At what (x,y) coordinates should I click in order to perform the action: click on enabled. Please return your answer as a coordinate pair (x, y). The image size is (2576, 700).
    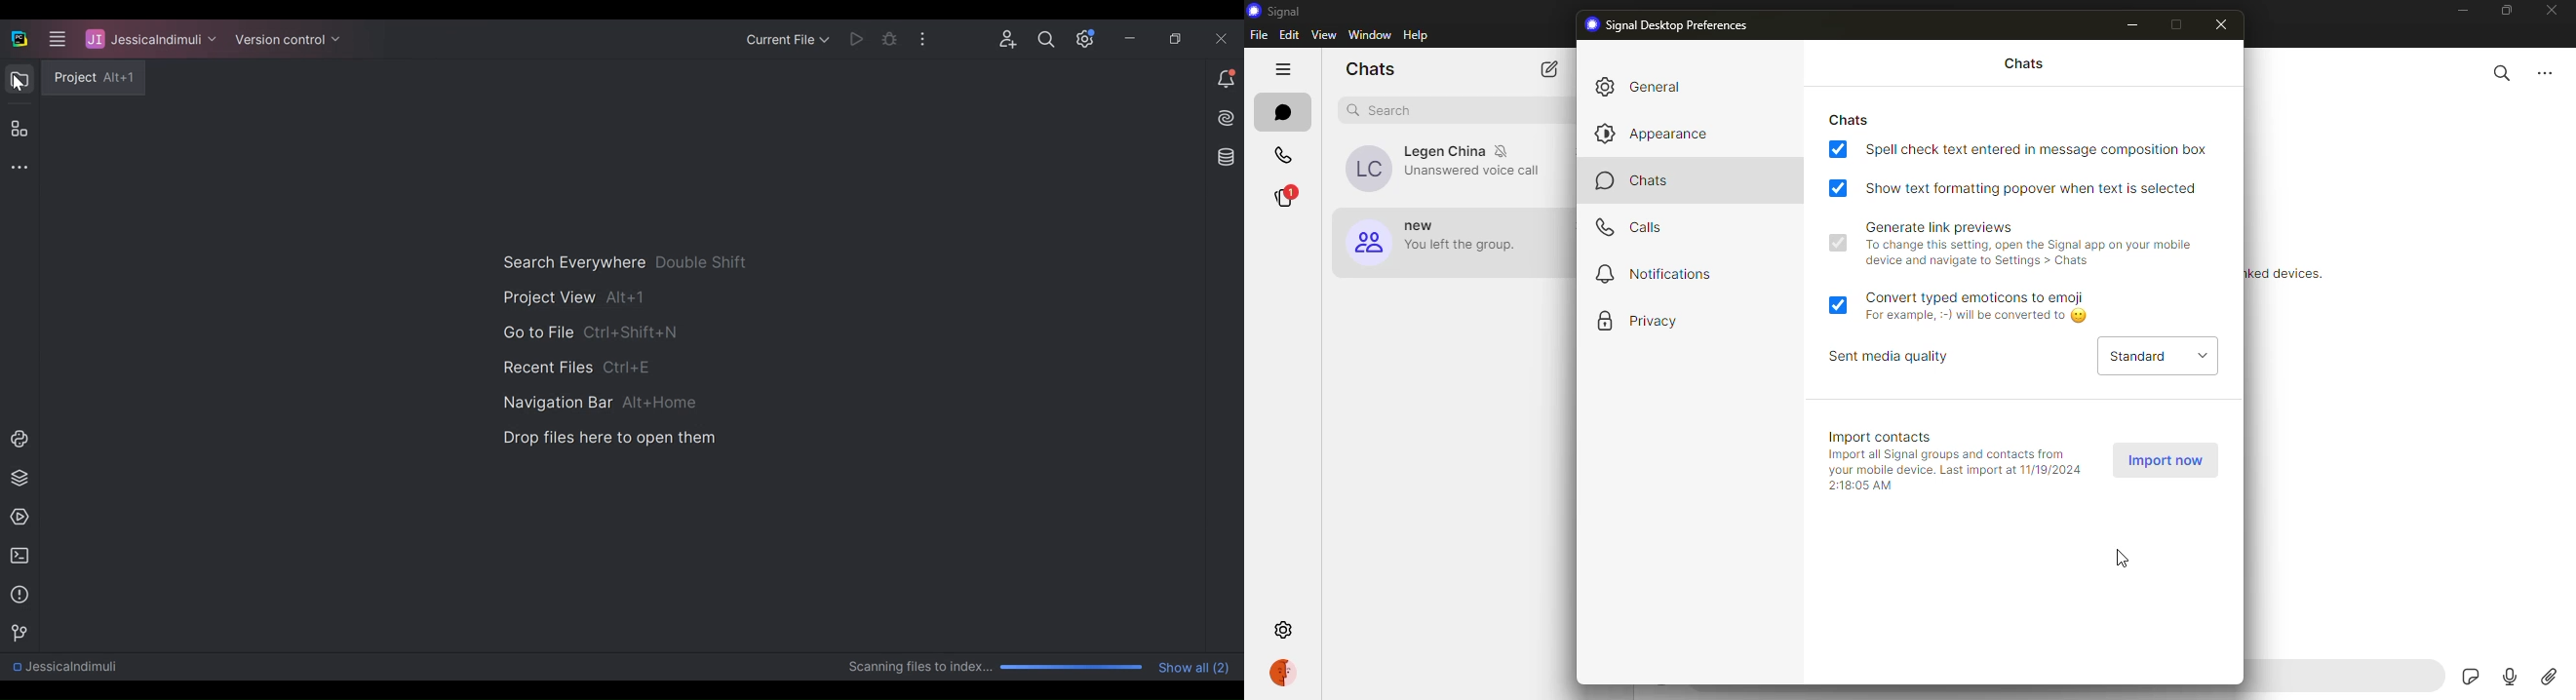
    Looking at the image, I should click on (1837, 189).